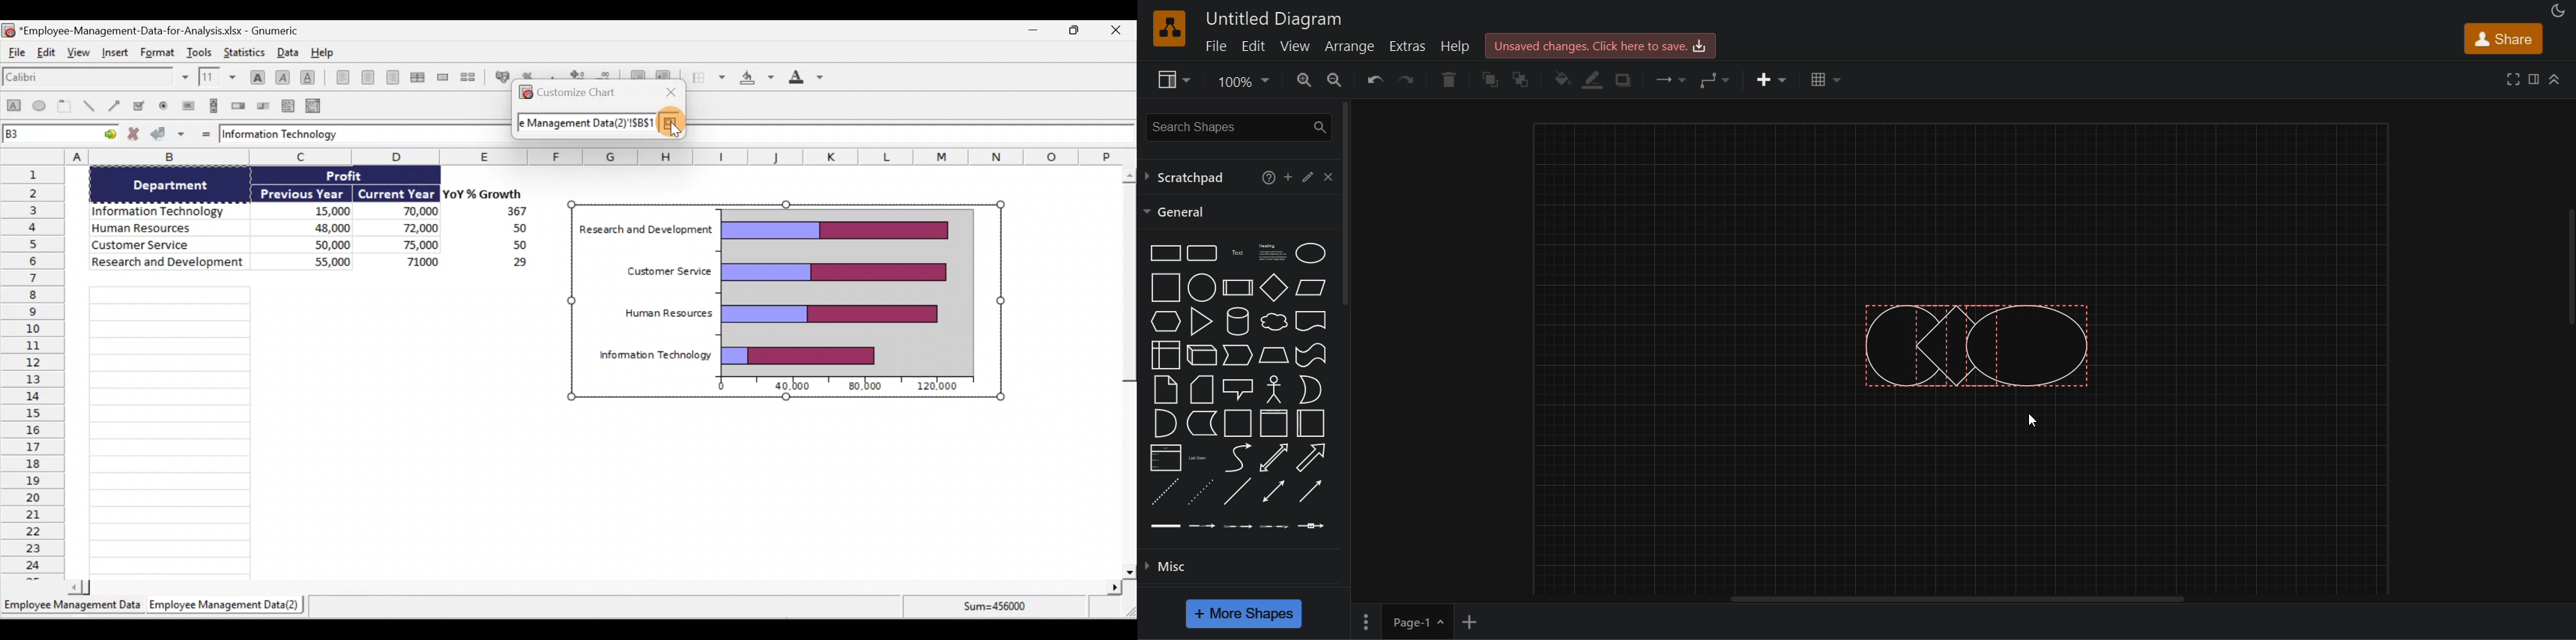 The width and height of the screenshot is (2576, 644). What do you see at coordinates (67, 107) in the screenshot?
I see `Create a frame` at bounding box center [67, 107].